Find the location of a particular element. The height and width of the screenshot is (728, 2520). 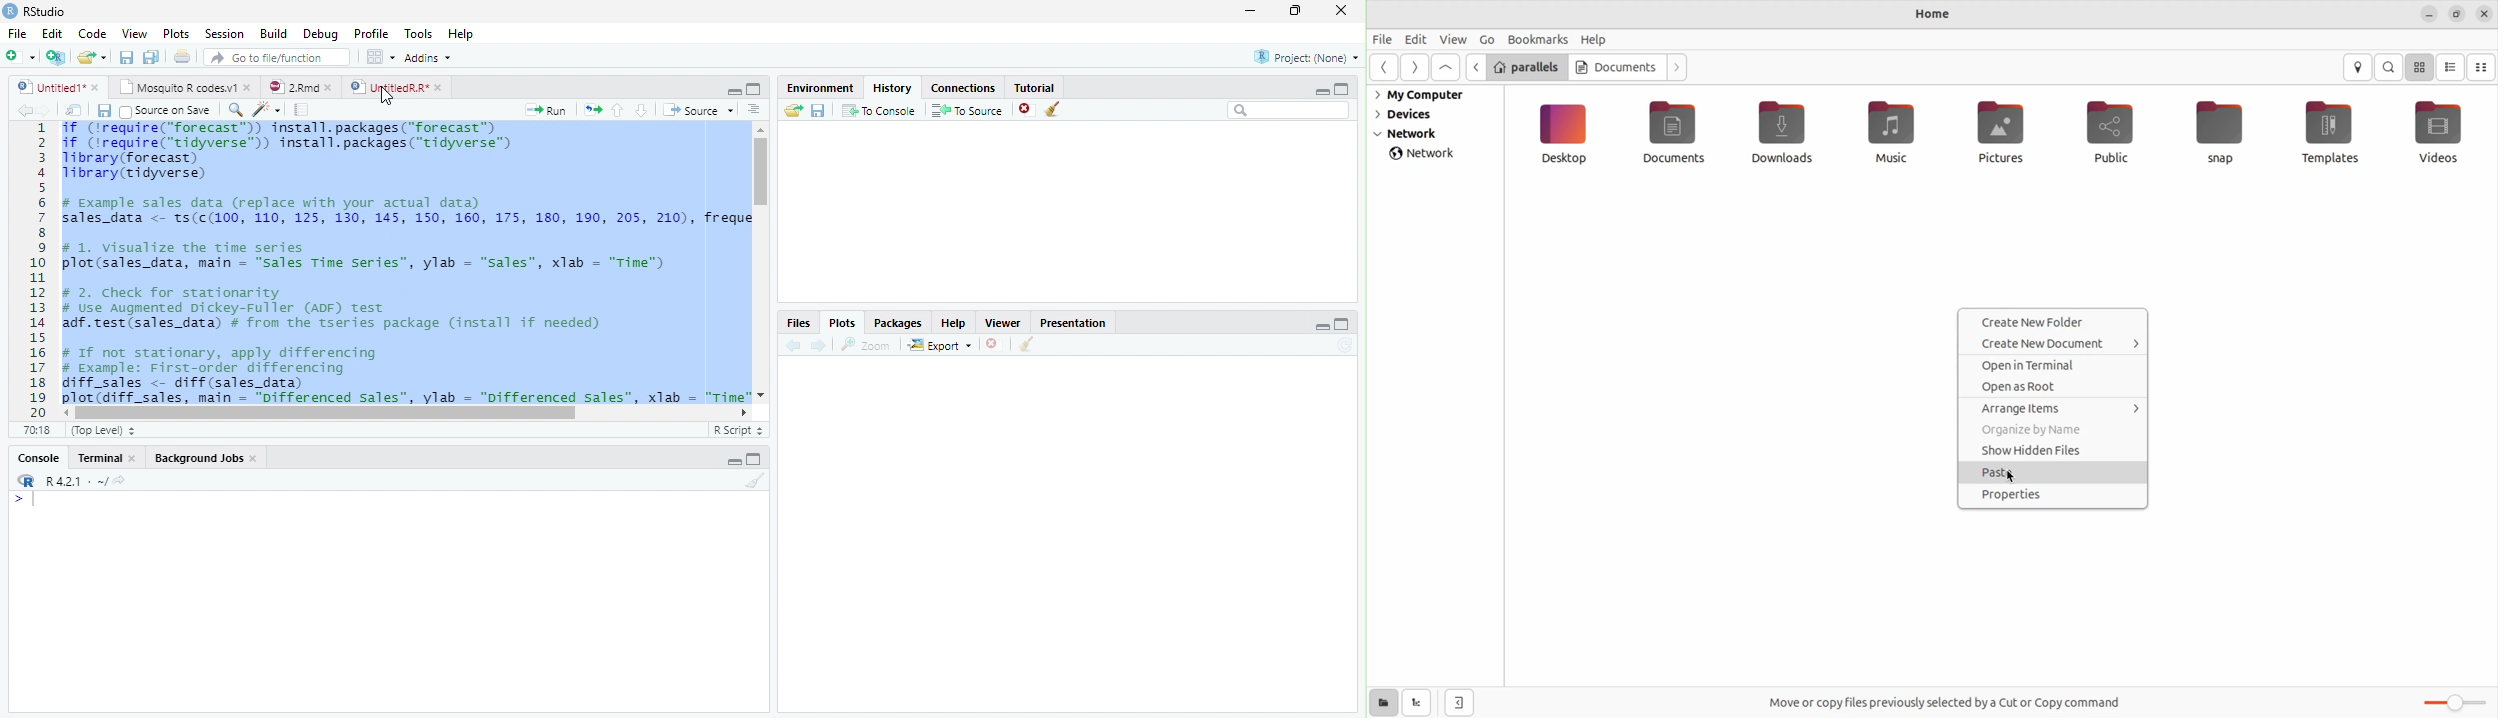

Packages is located at coordinates (899, 324).